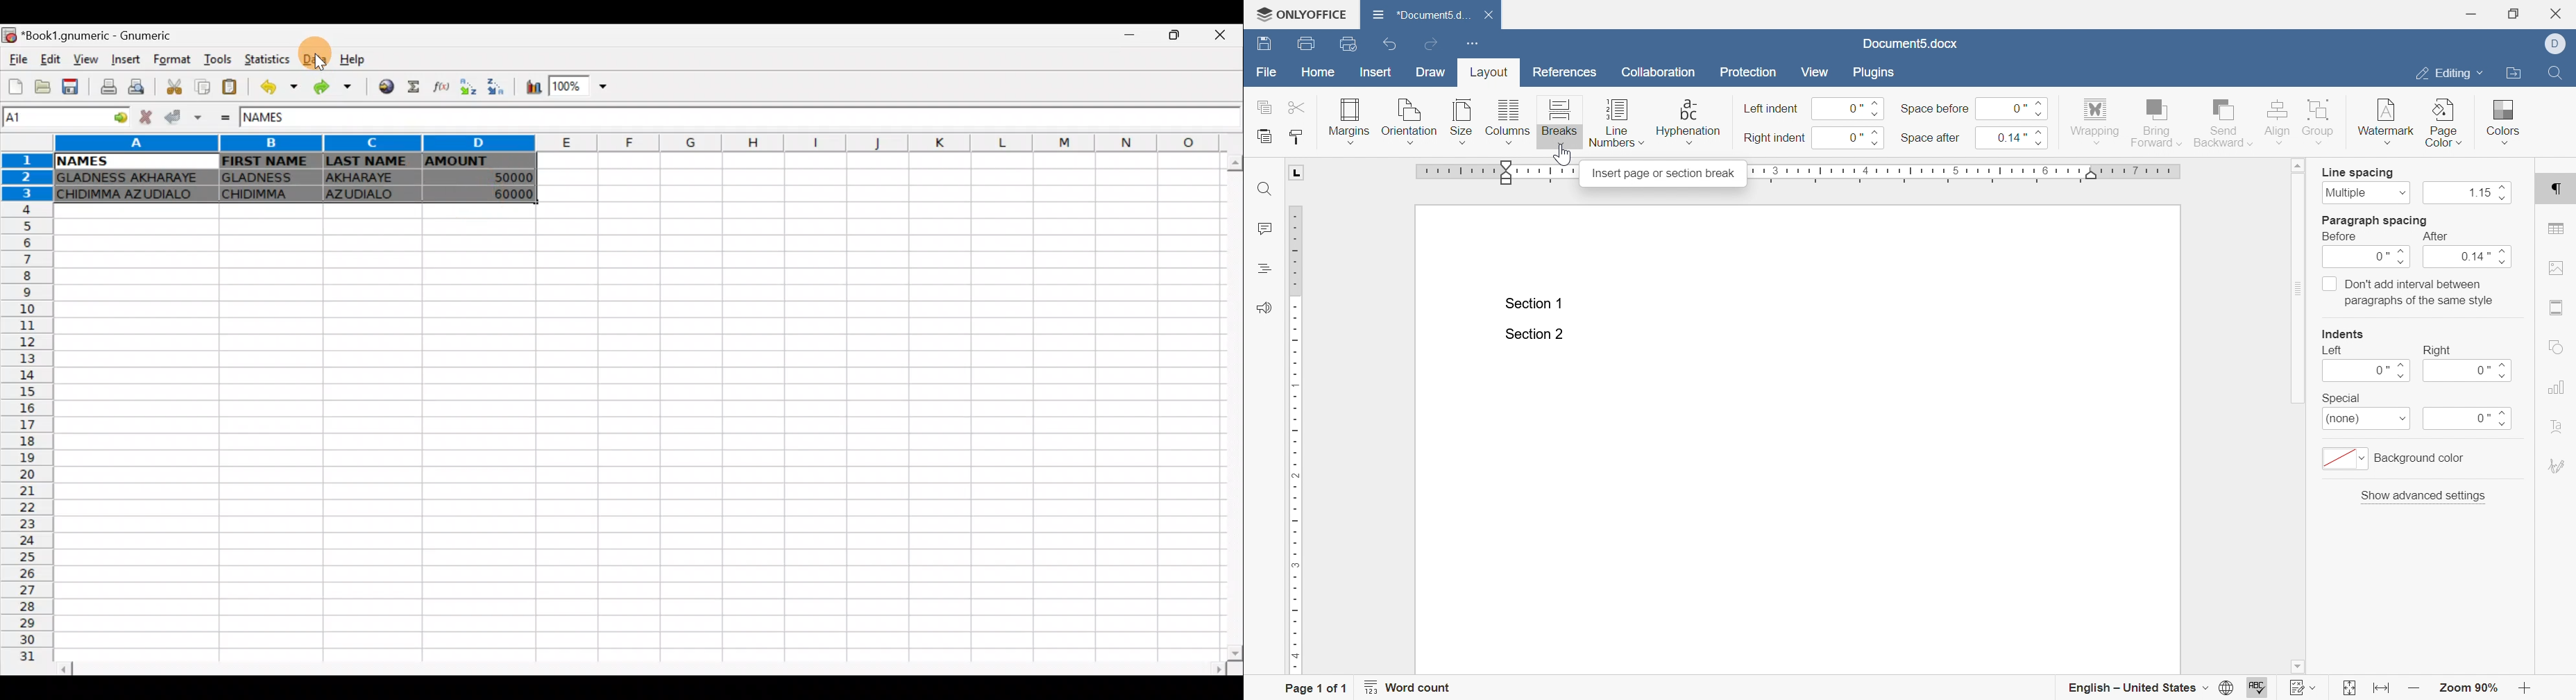 This screenshot has width=2576, height=700. I want to click on 0, so click(2366, 371).